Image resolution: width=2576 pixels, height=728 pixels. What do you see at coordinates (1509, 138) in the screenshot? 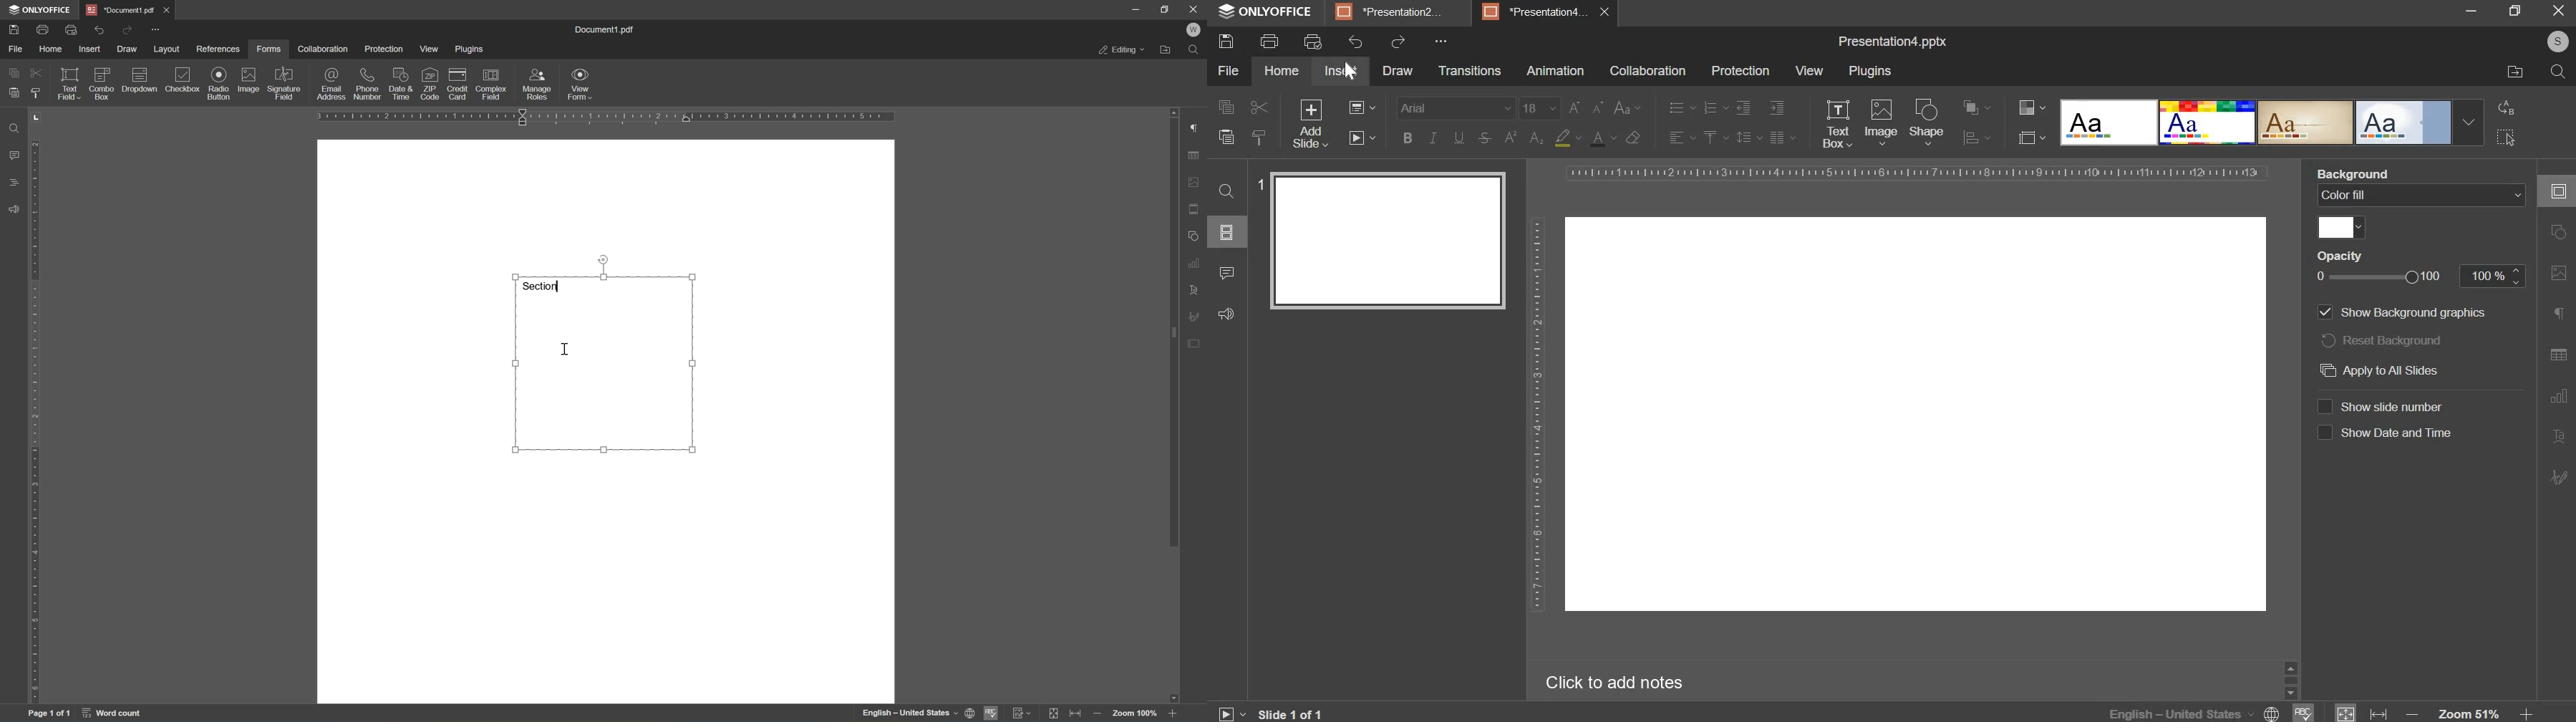
I see `superscript` at bounding box center [1509, 138].